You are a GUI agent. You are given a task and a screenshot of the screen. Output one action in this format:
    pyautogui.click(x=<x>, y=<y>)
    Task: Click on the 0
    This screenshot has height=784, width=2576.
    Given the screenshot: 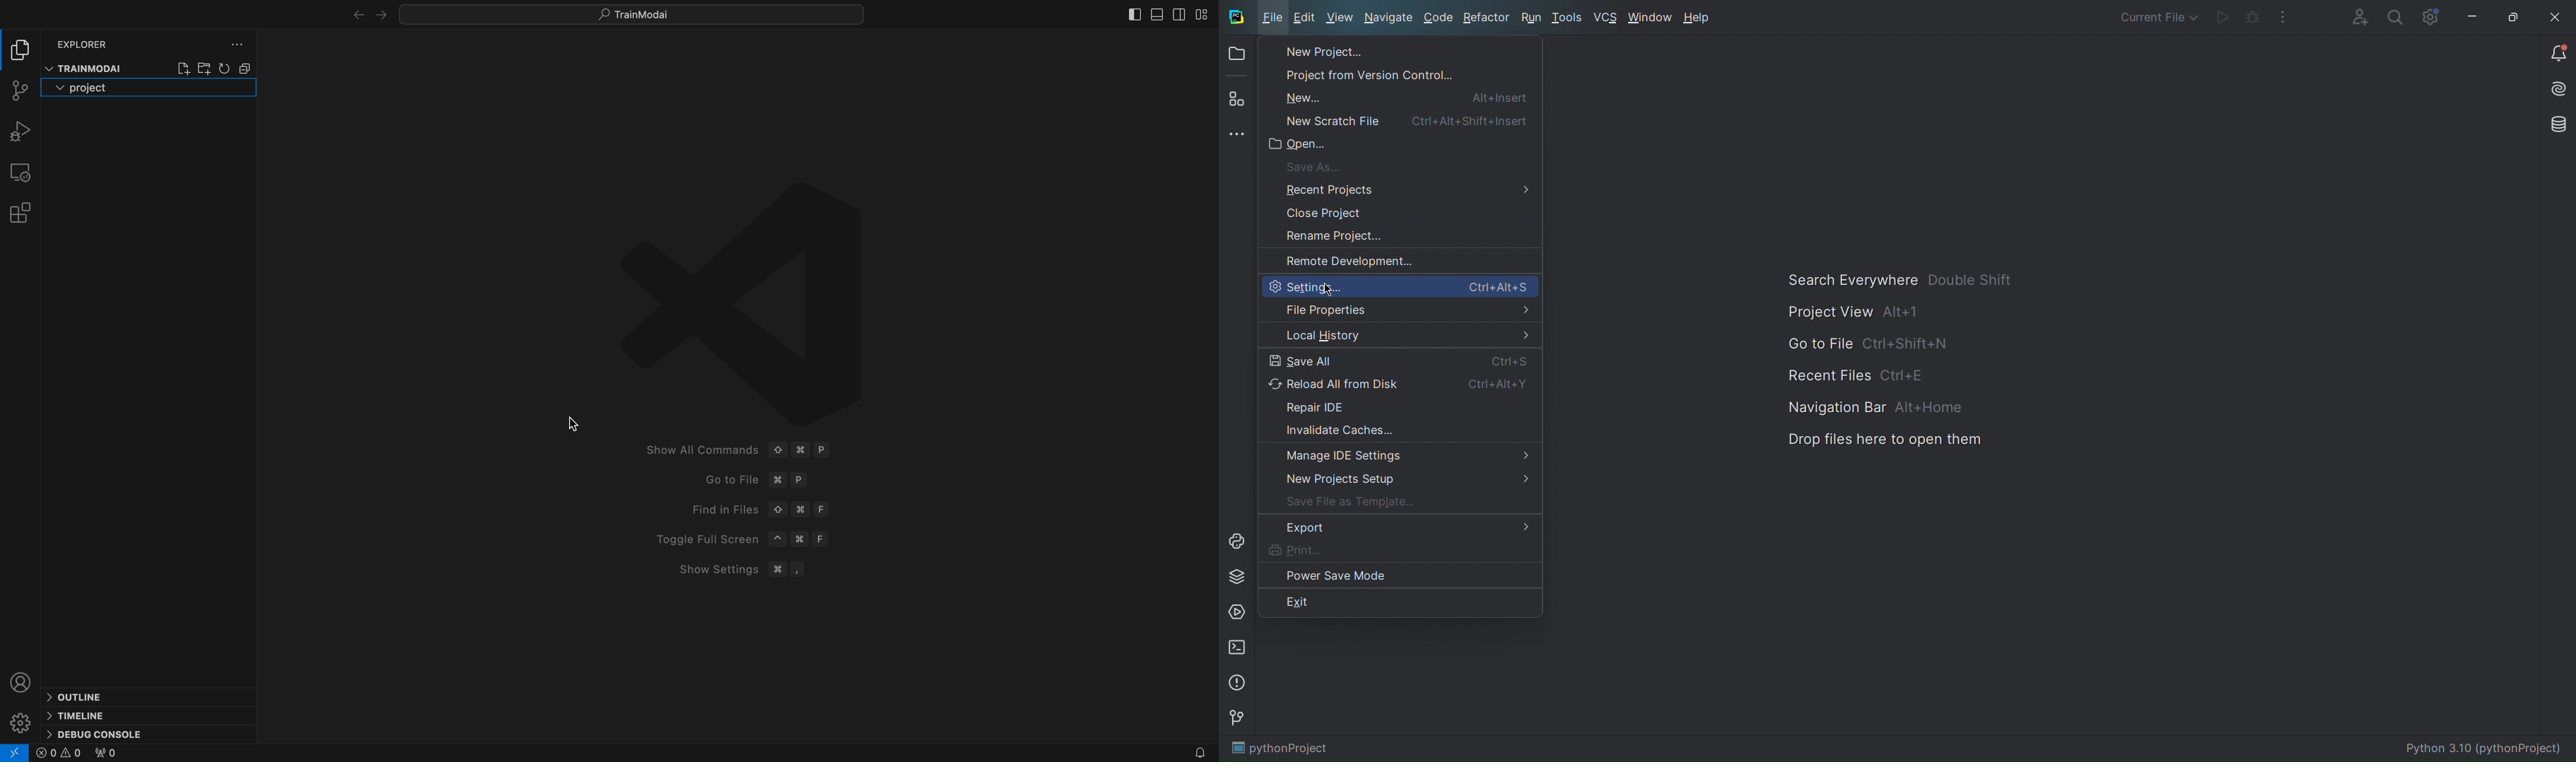 What is the action you would take?
    pyautogui.click(x=105, y=754)
    